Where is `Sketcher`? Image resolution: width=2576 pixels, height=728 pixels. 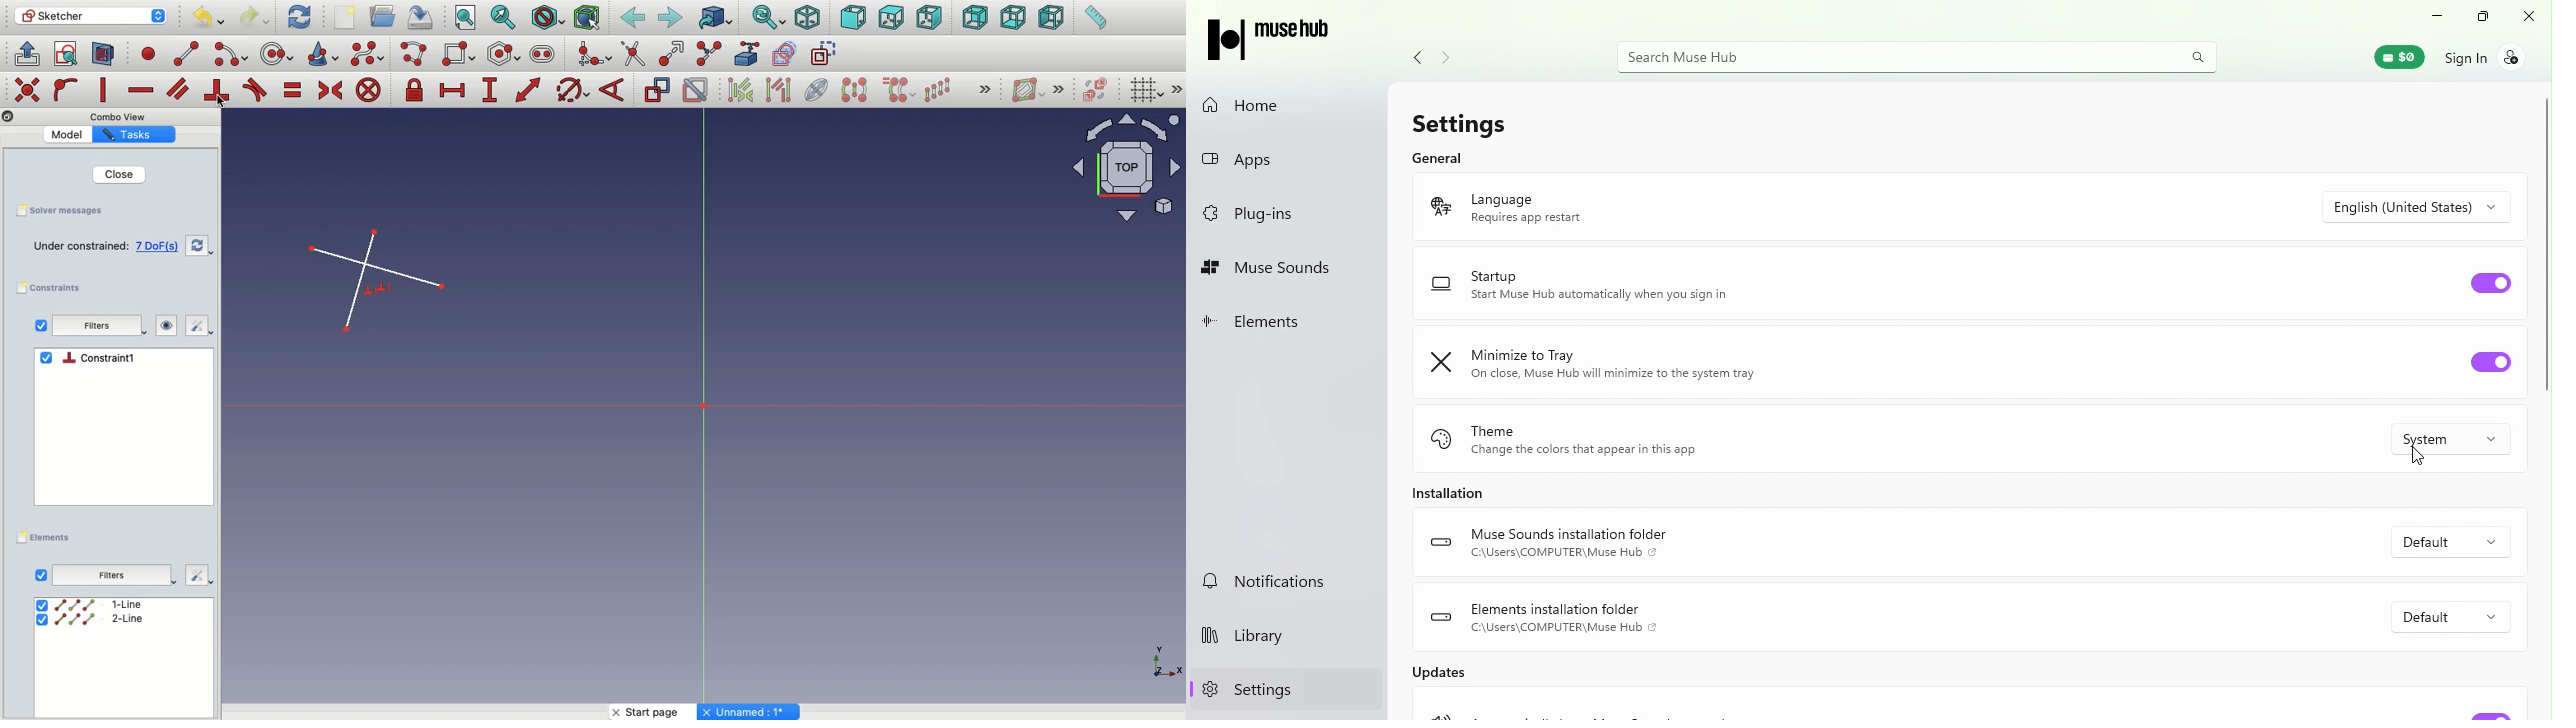 Sketcher is located at coordinates (91, 16).